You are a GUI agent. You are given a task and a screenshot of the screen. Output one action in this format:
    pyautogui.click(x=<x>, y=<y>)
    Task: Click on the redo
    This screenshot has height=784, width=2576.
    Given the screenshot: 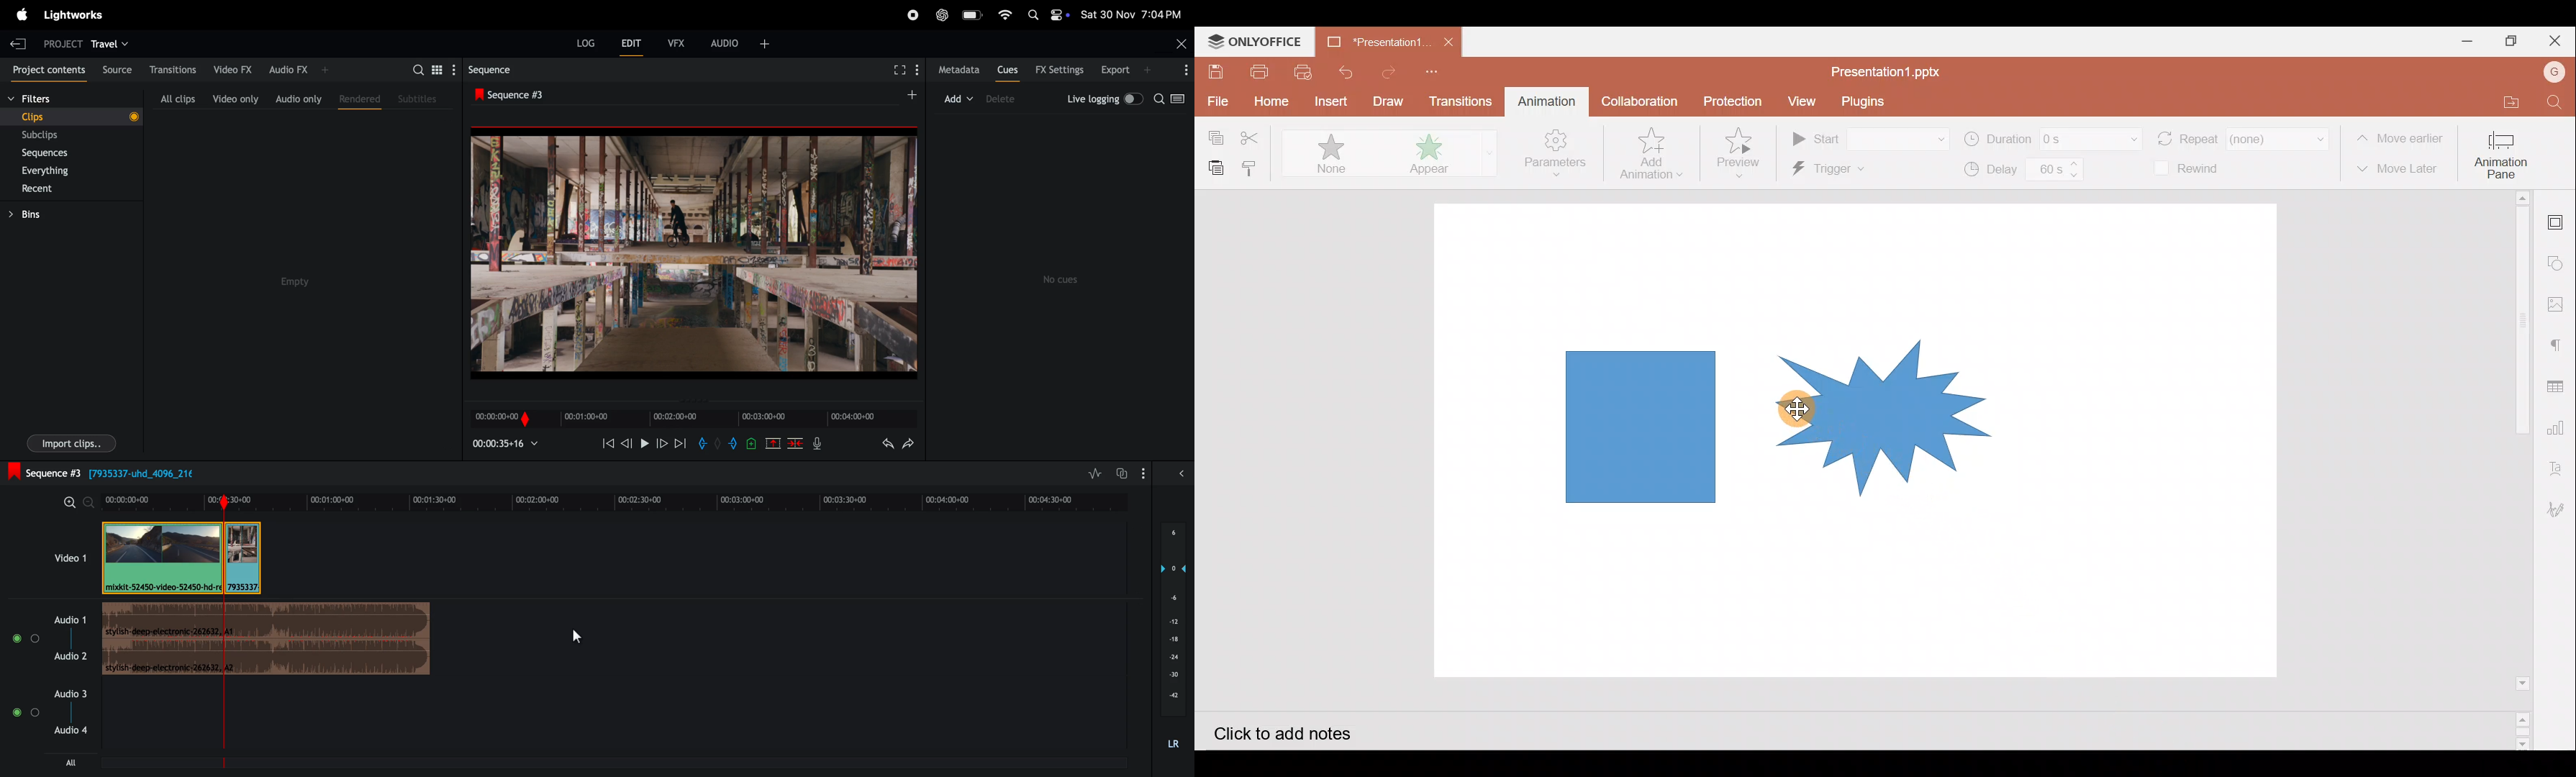 What is the action you would take?
    pyautogui.click(x=912, y=443)
    